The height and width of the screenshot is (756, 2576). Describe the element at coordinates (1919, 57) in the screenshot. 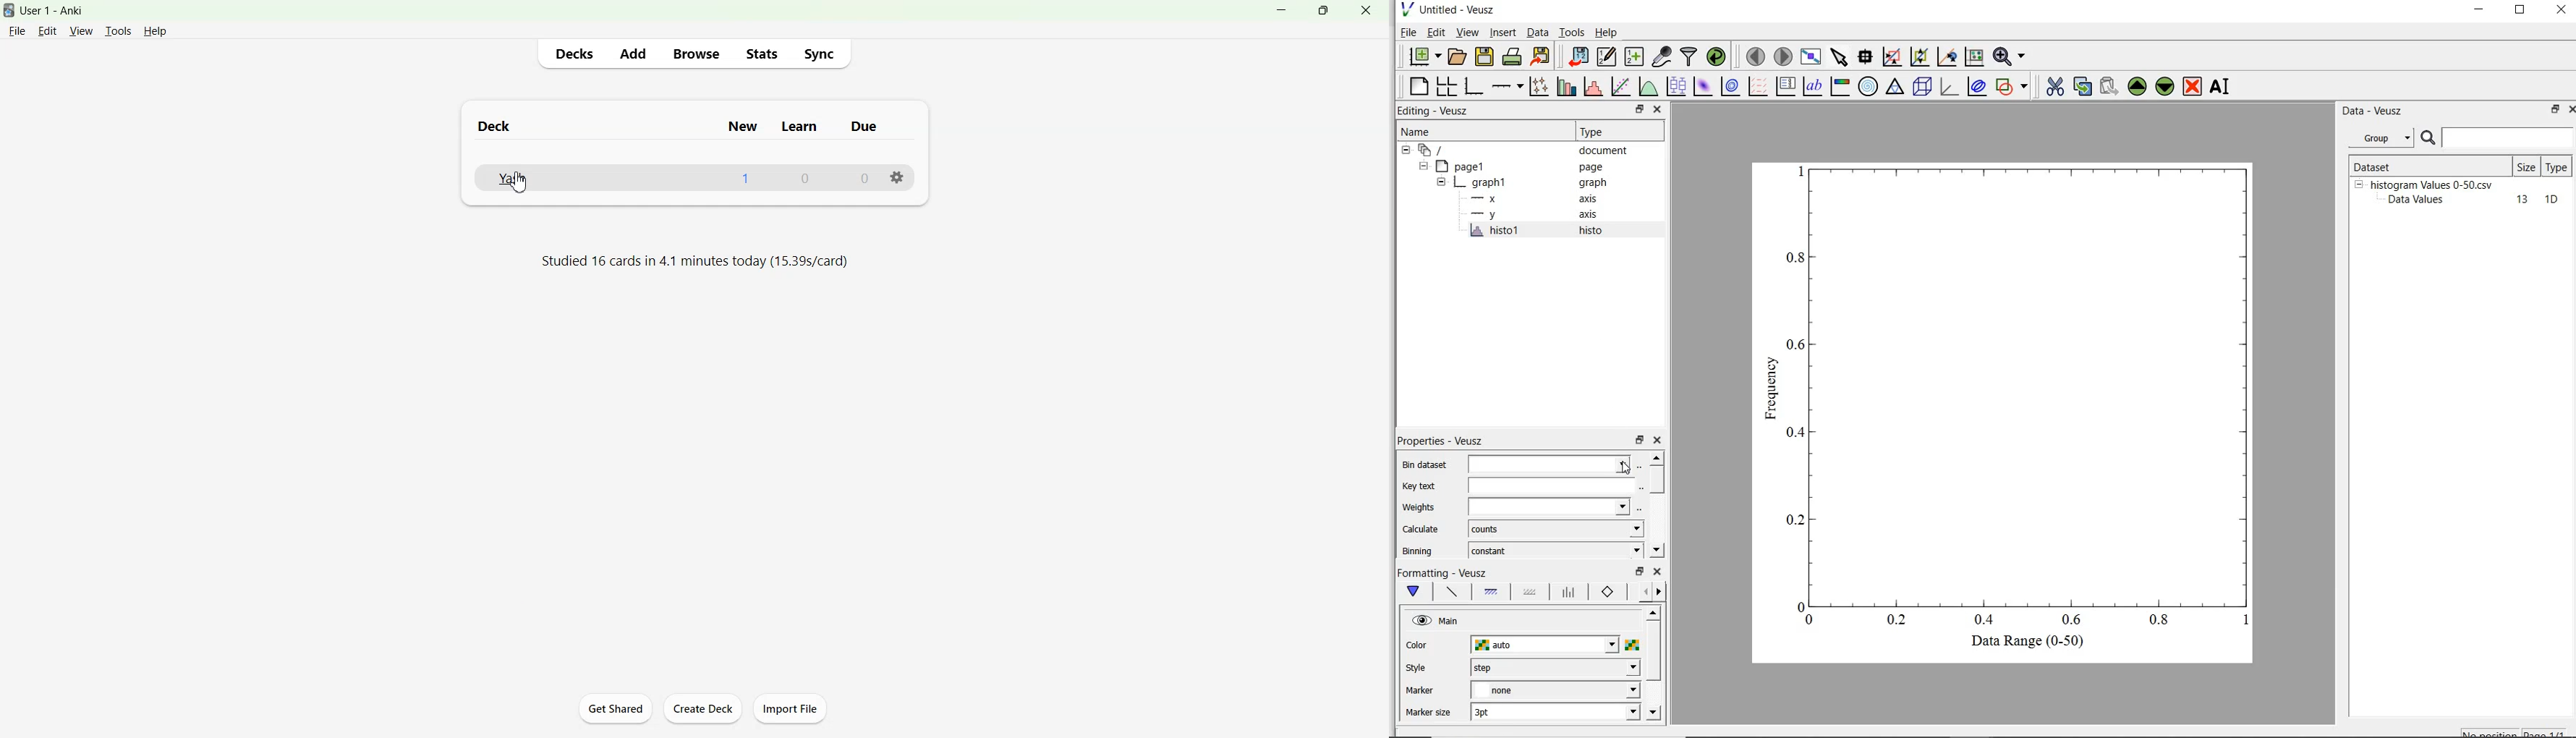

I see `click or draw a rectangle to zoom on graph axes` at that location.